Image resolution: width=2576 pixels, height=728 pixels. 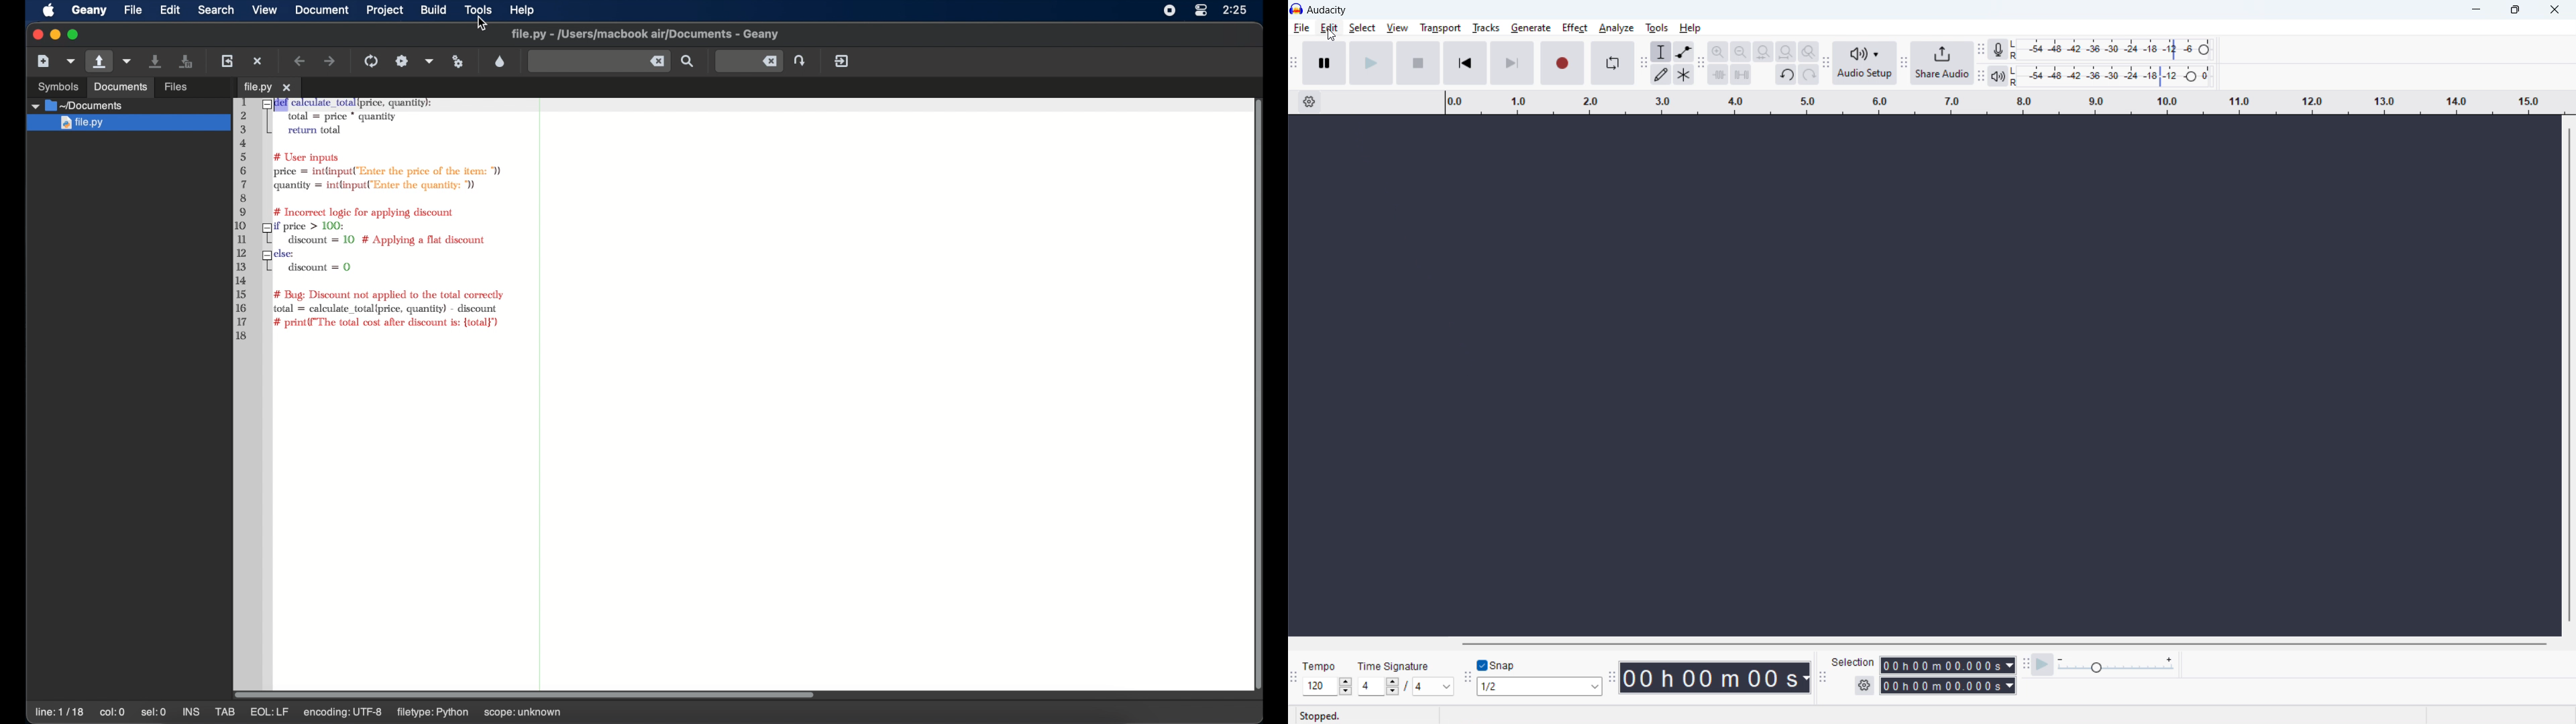 What do you see at coordinates (1330, 27) in the screenshot?
I see `edit` at bounding box center [1330, 27].